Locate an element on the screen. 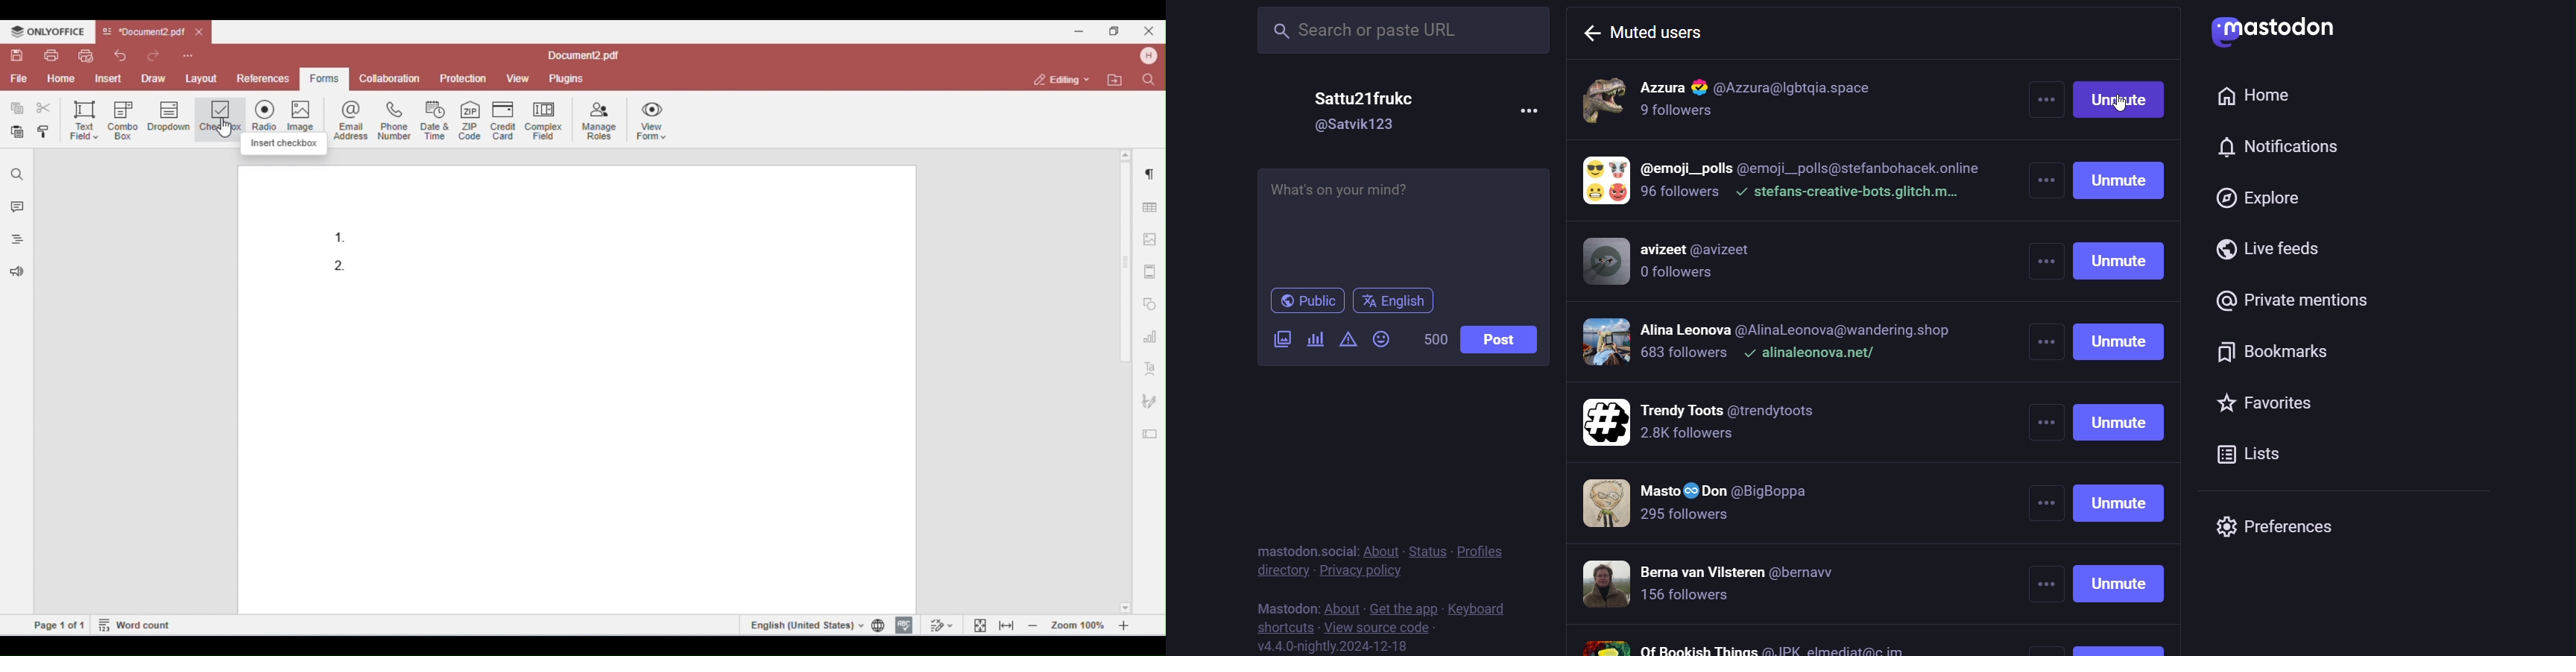  privacy policy is located at coordinates (1361, 570).